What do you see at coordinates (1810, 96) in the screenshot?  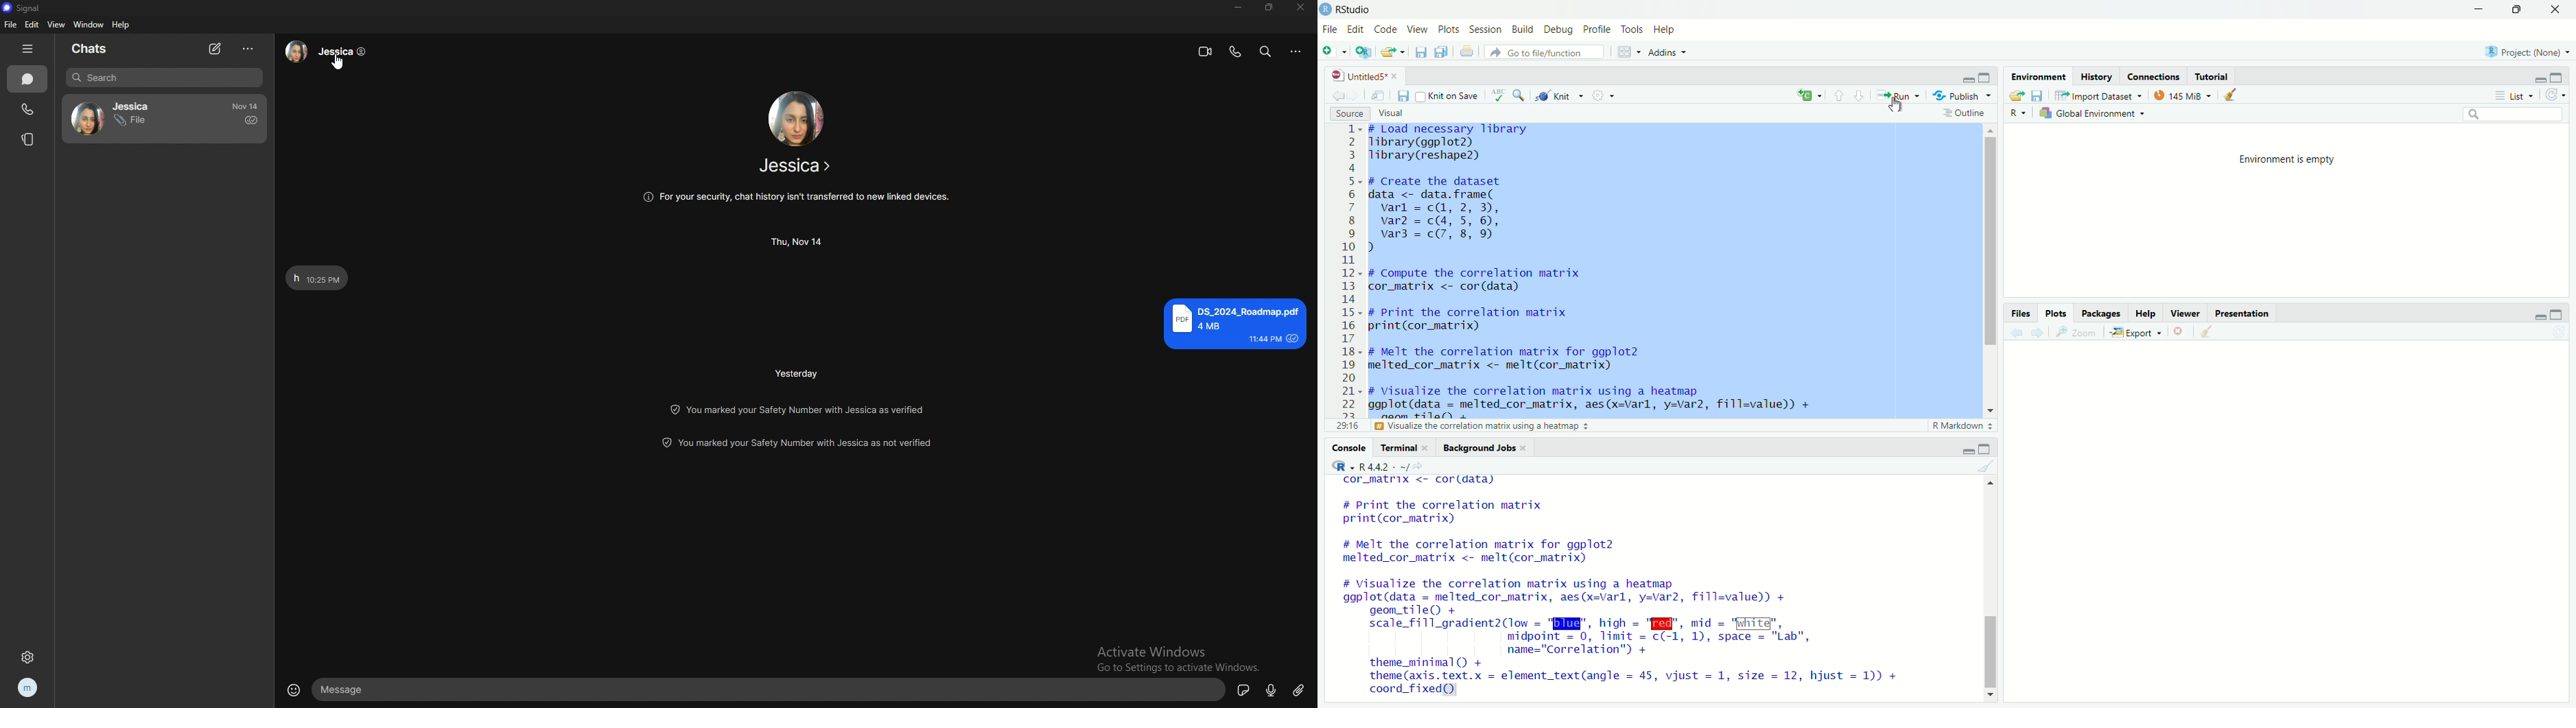 I see `language select` at bounding box center [1810, 96].